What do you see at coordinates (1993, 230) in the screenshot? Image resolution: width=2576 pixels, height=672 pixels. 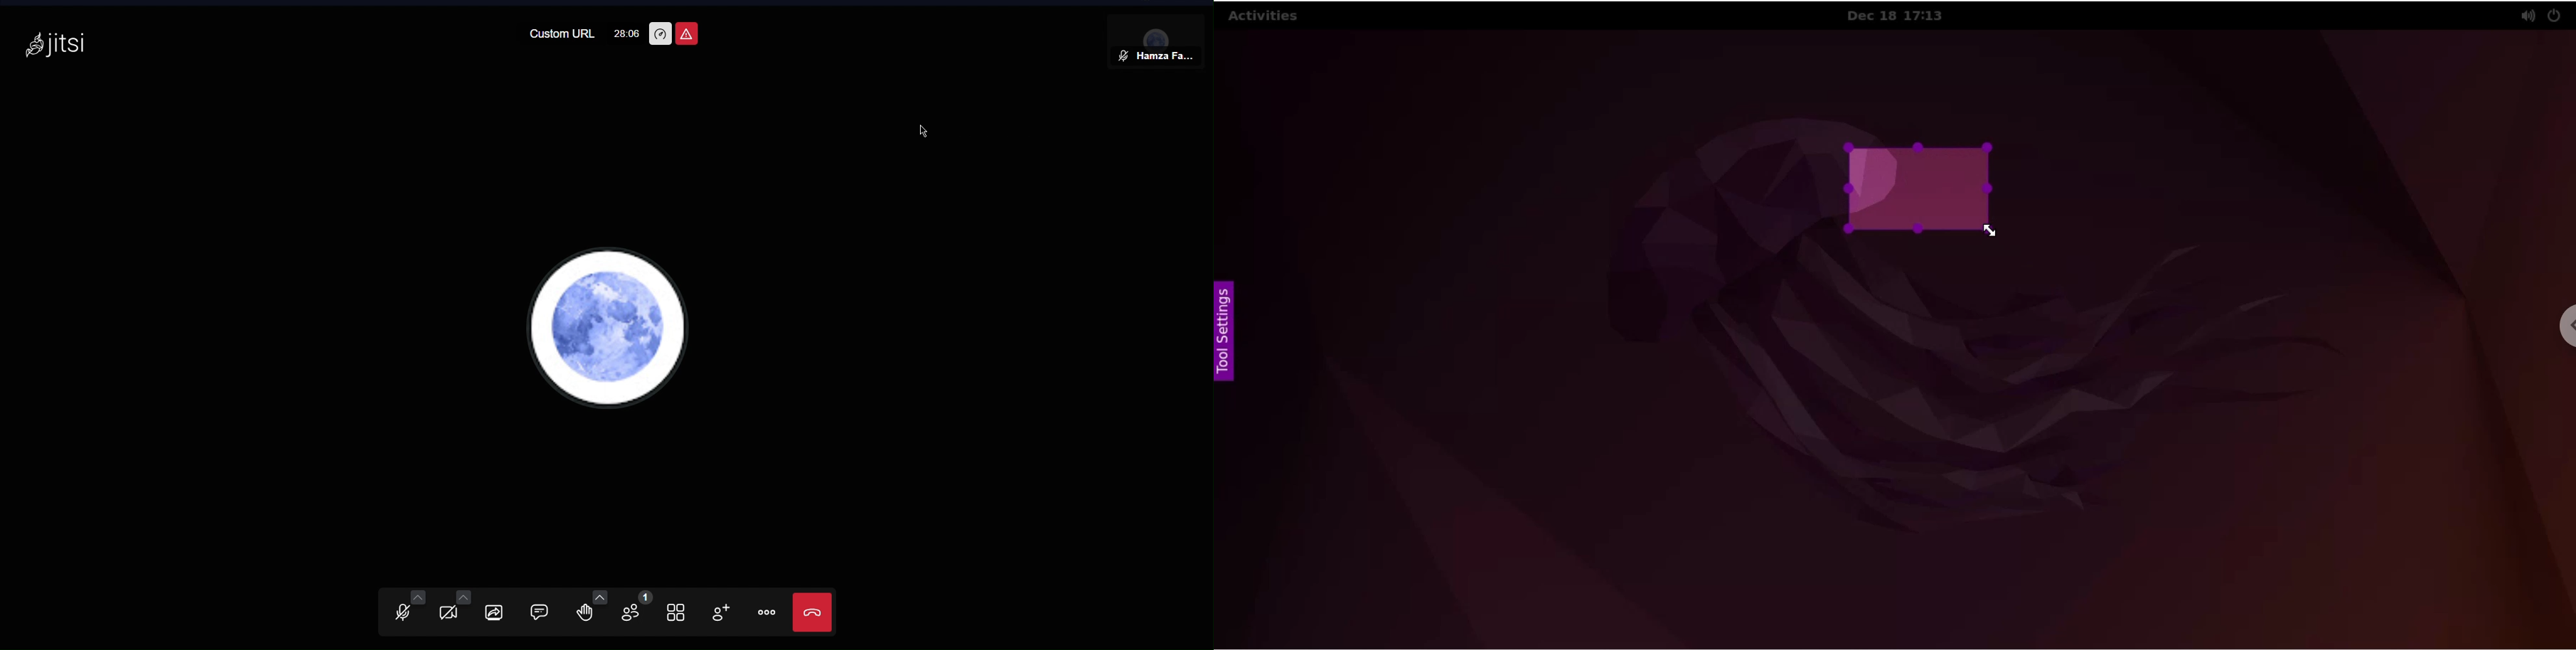 I see `cursor` at bounding box center [1993, 230].